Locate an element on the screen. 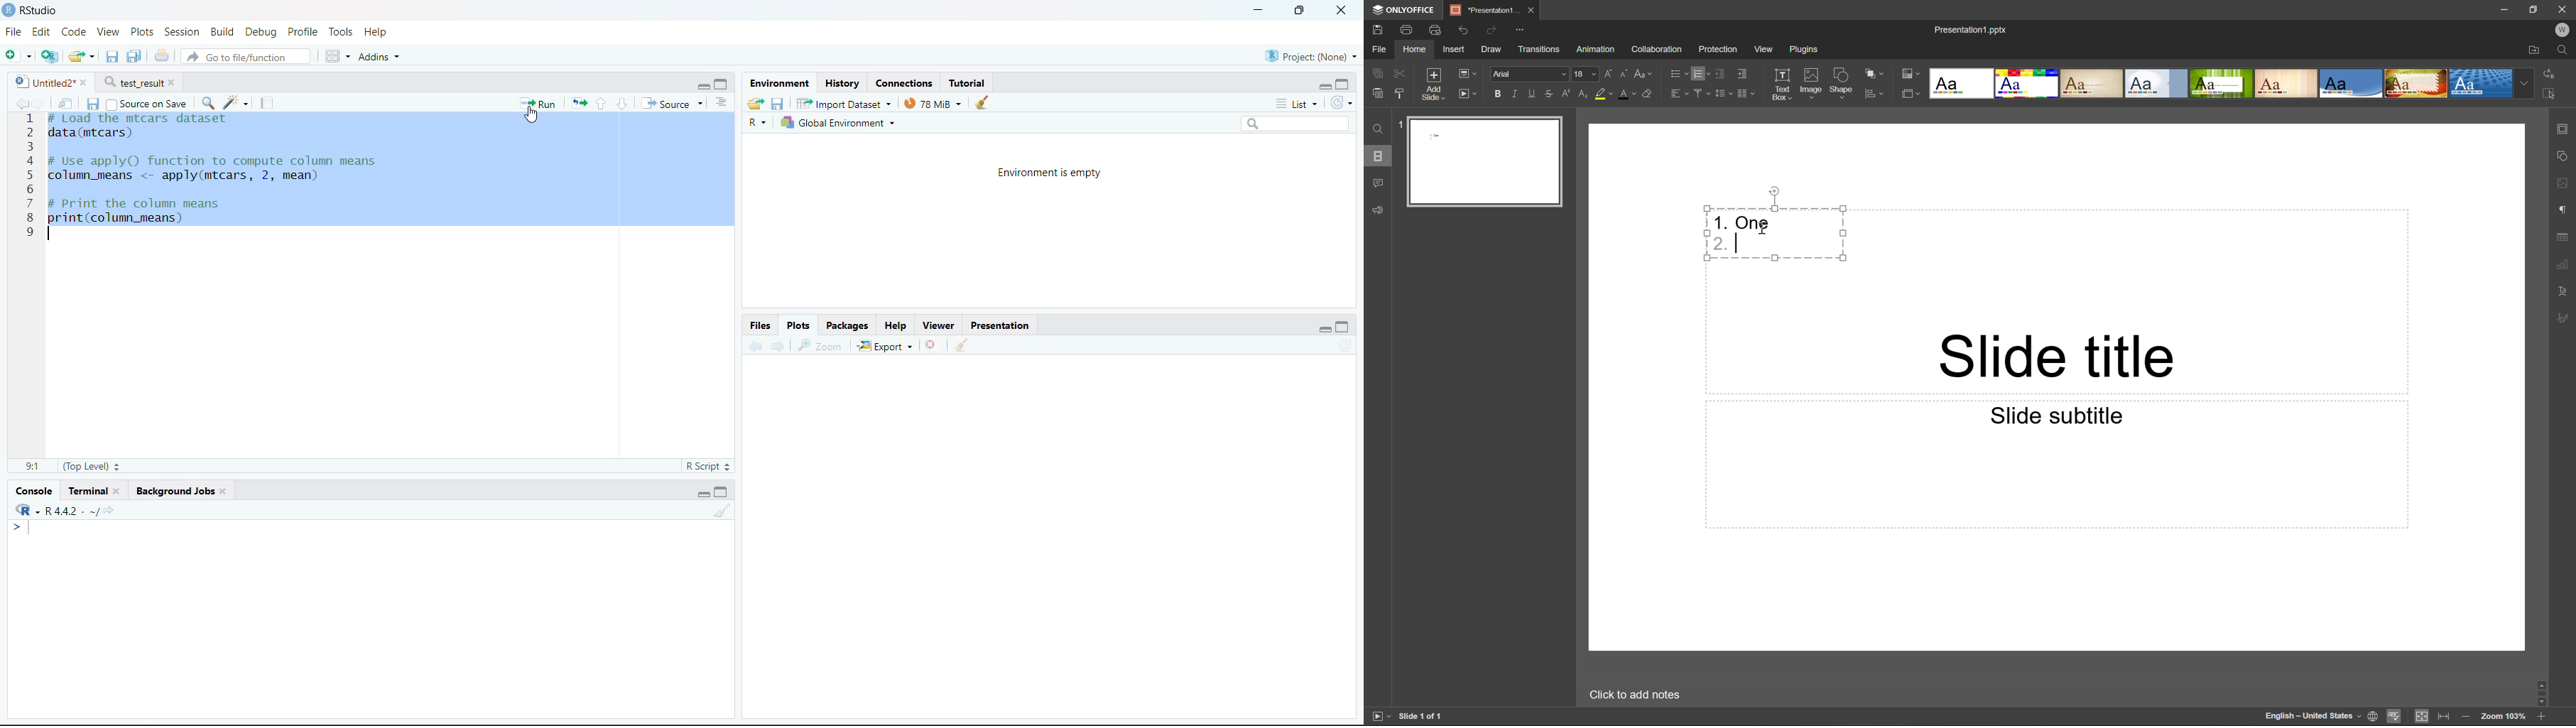  (Top Level): is located at coordinates (93, 466).